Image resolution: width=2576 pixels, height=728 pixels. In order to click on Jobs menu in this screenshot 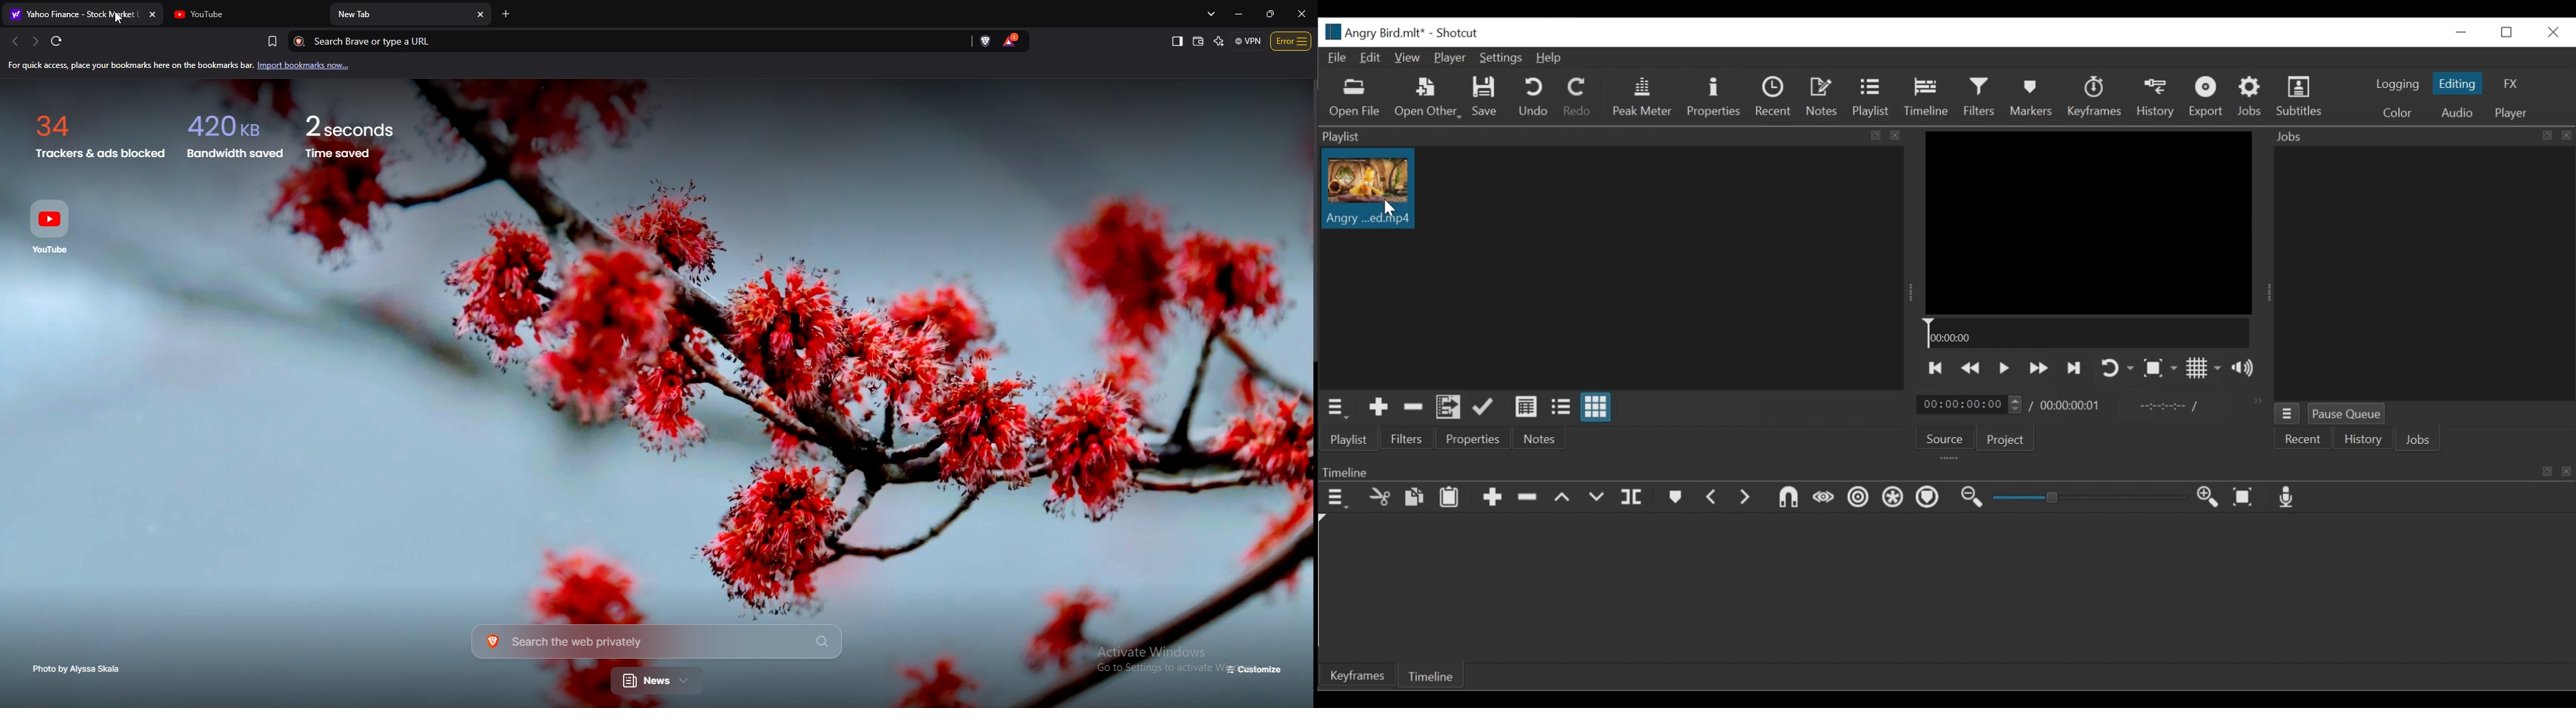, I will do `click(2288, 414)`.